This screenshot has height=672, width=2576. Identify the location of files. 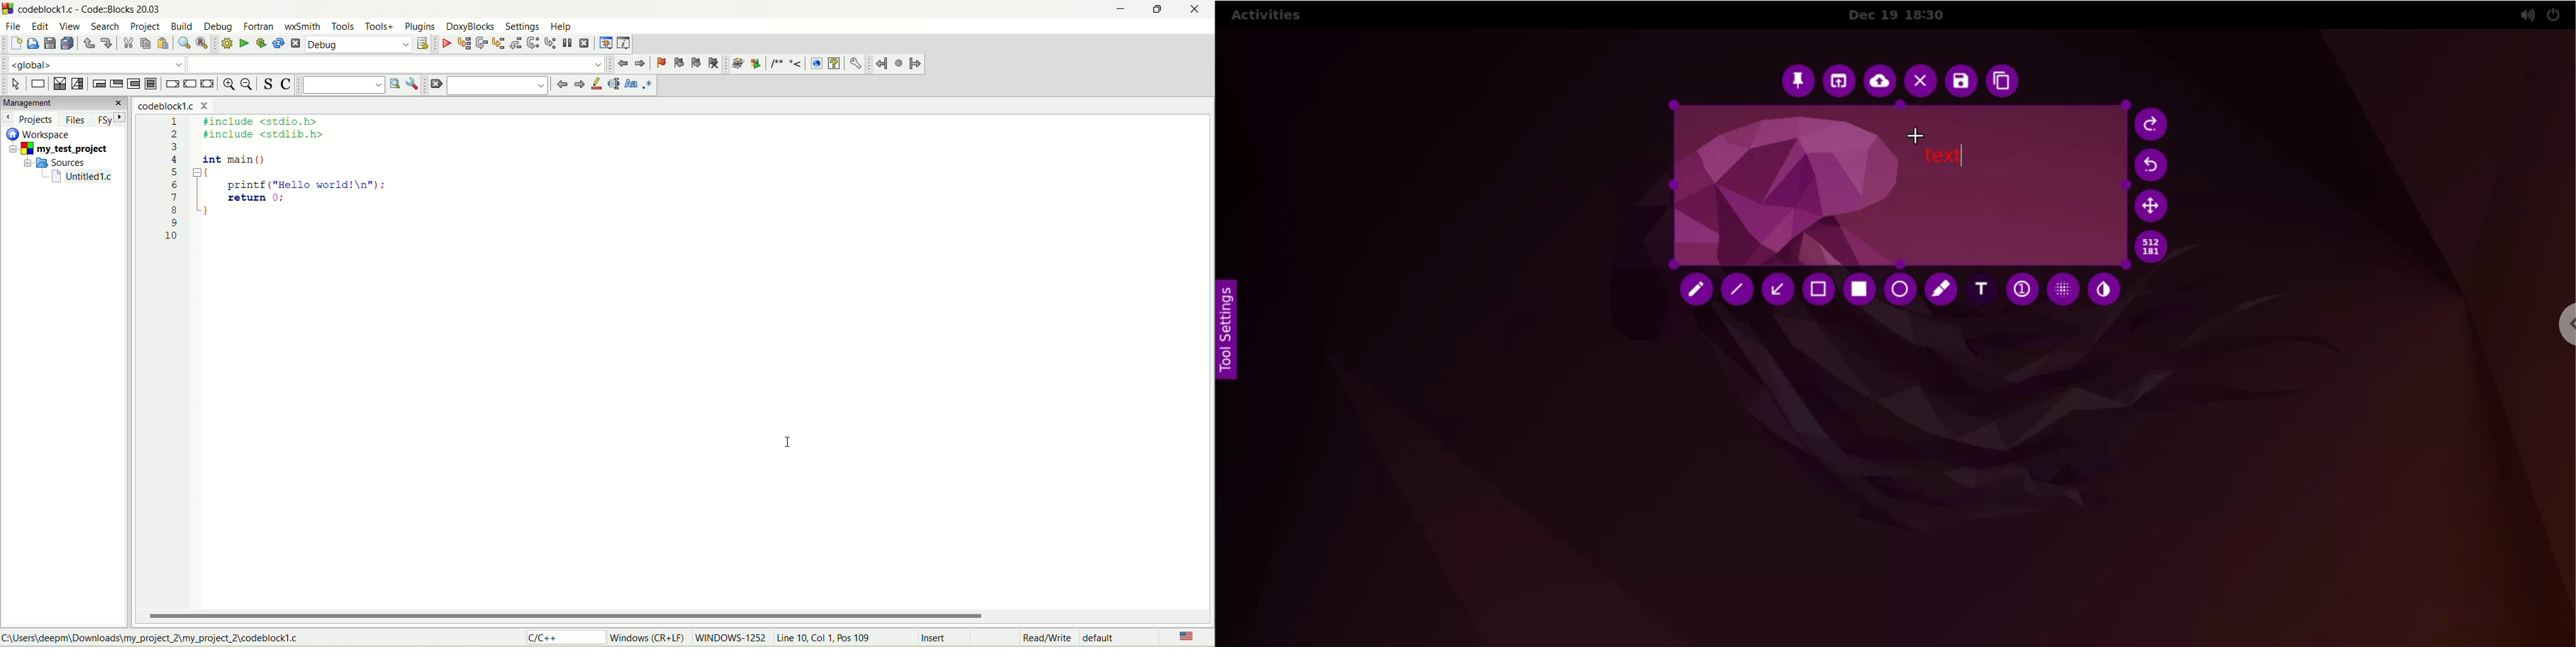
(77, 120).